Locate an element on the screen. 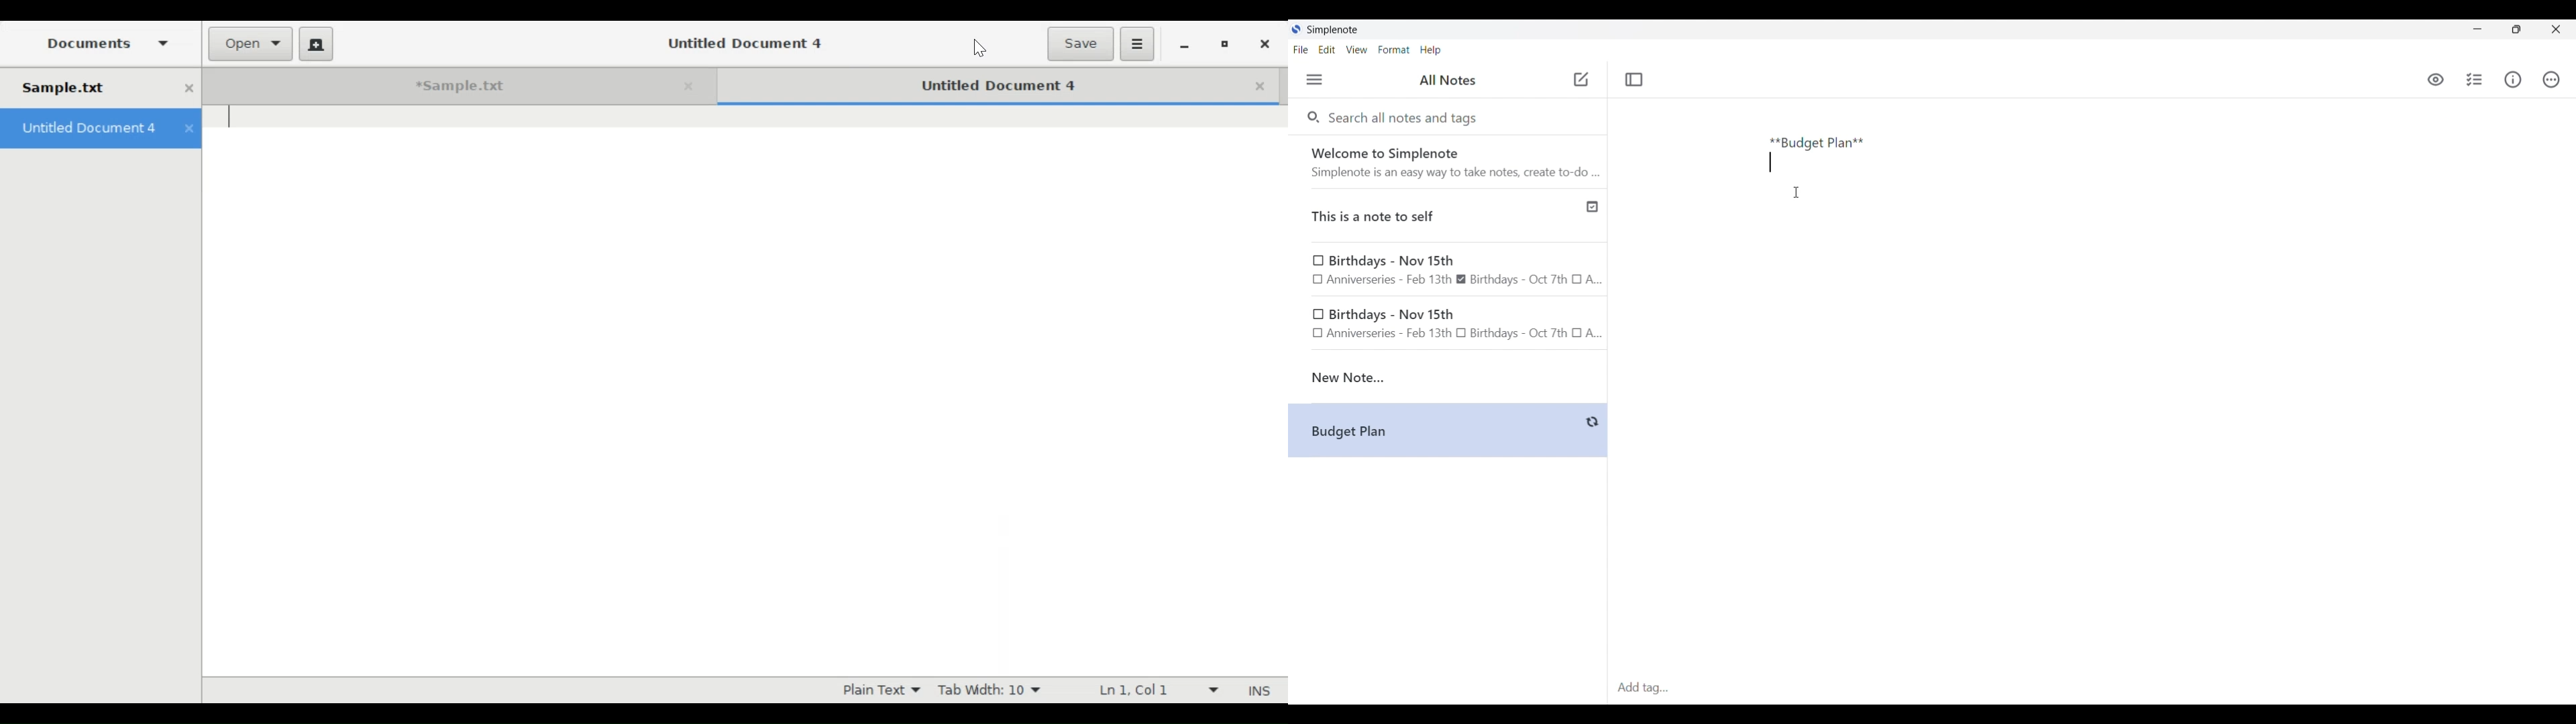 Image resolution: width=2576 pixels, height=728 pixels. Untitled Document 4 is located at coordinates (739, 42).